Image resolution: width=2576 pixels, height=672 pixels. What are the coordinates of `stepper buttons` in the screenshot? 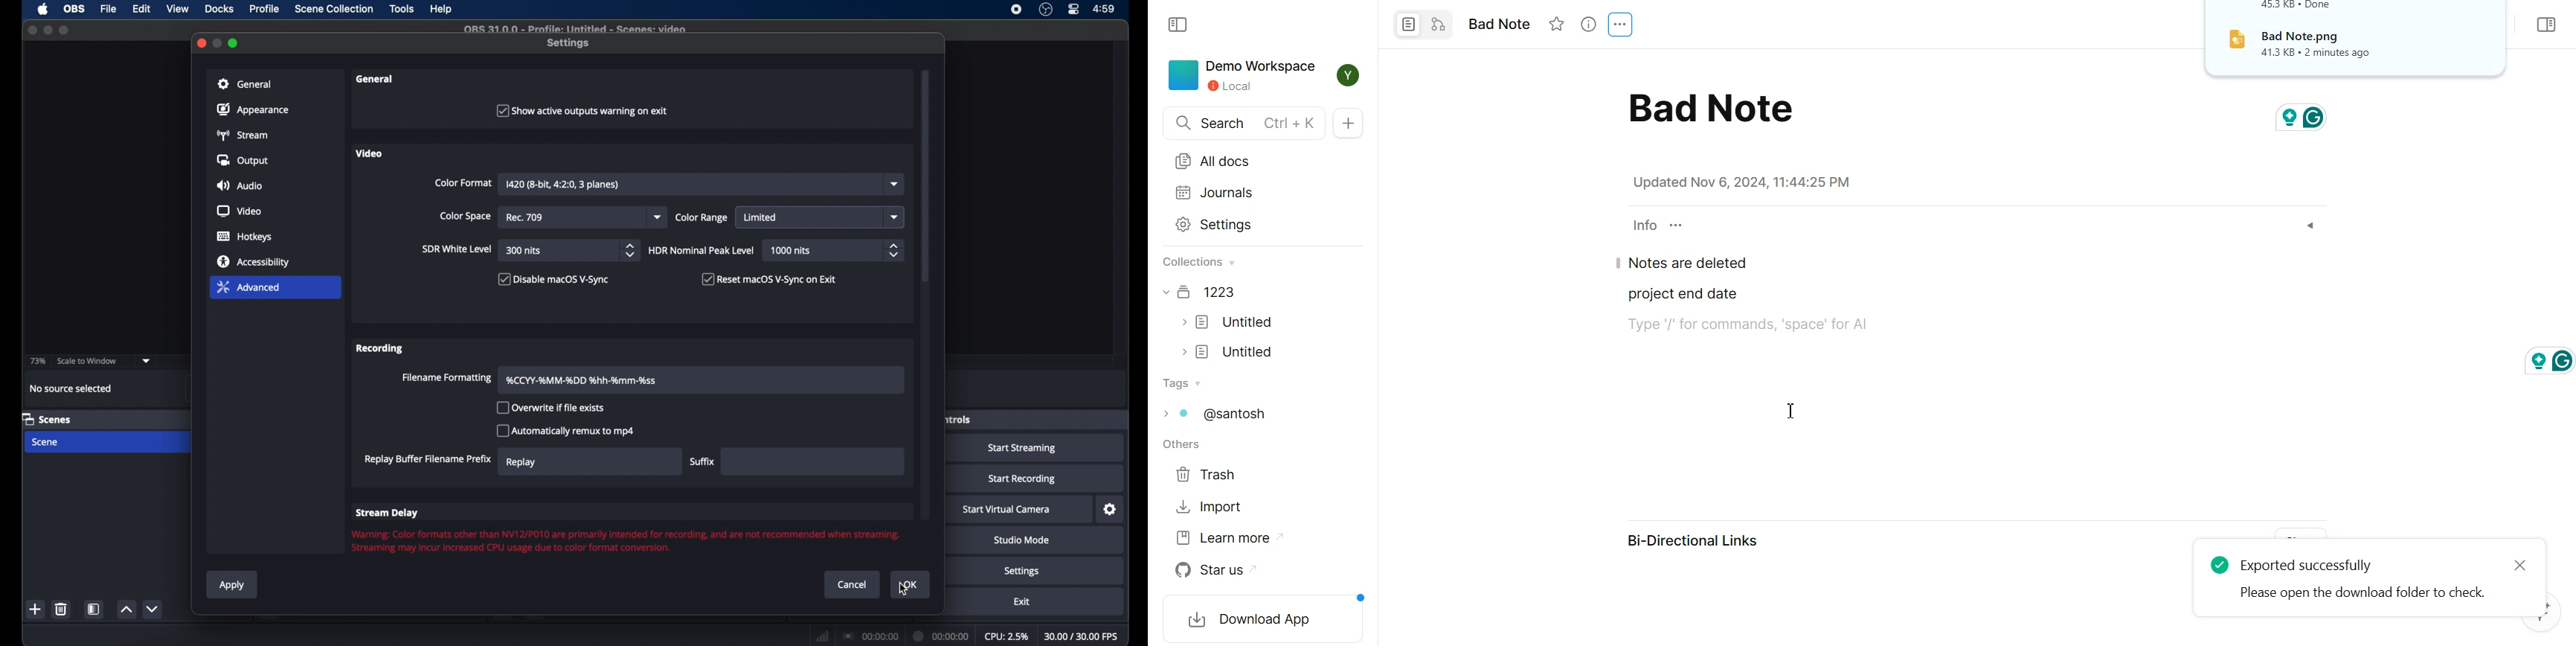 It's located at (630, 250).